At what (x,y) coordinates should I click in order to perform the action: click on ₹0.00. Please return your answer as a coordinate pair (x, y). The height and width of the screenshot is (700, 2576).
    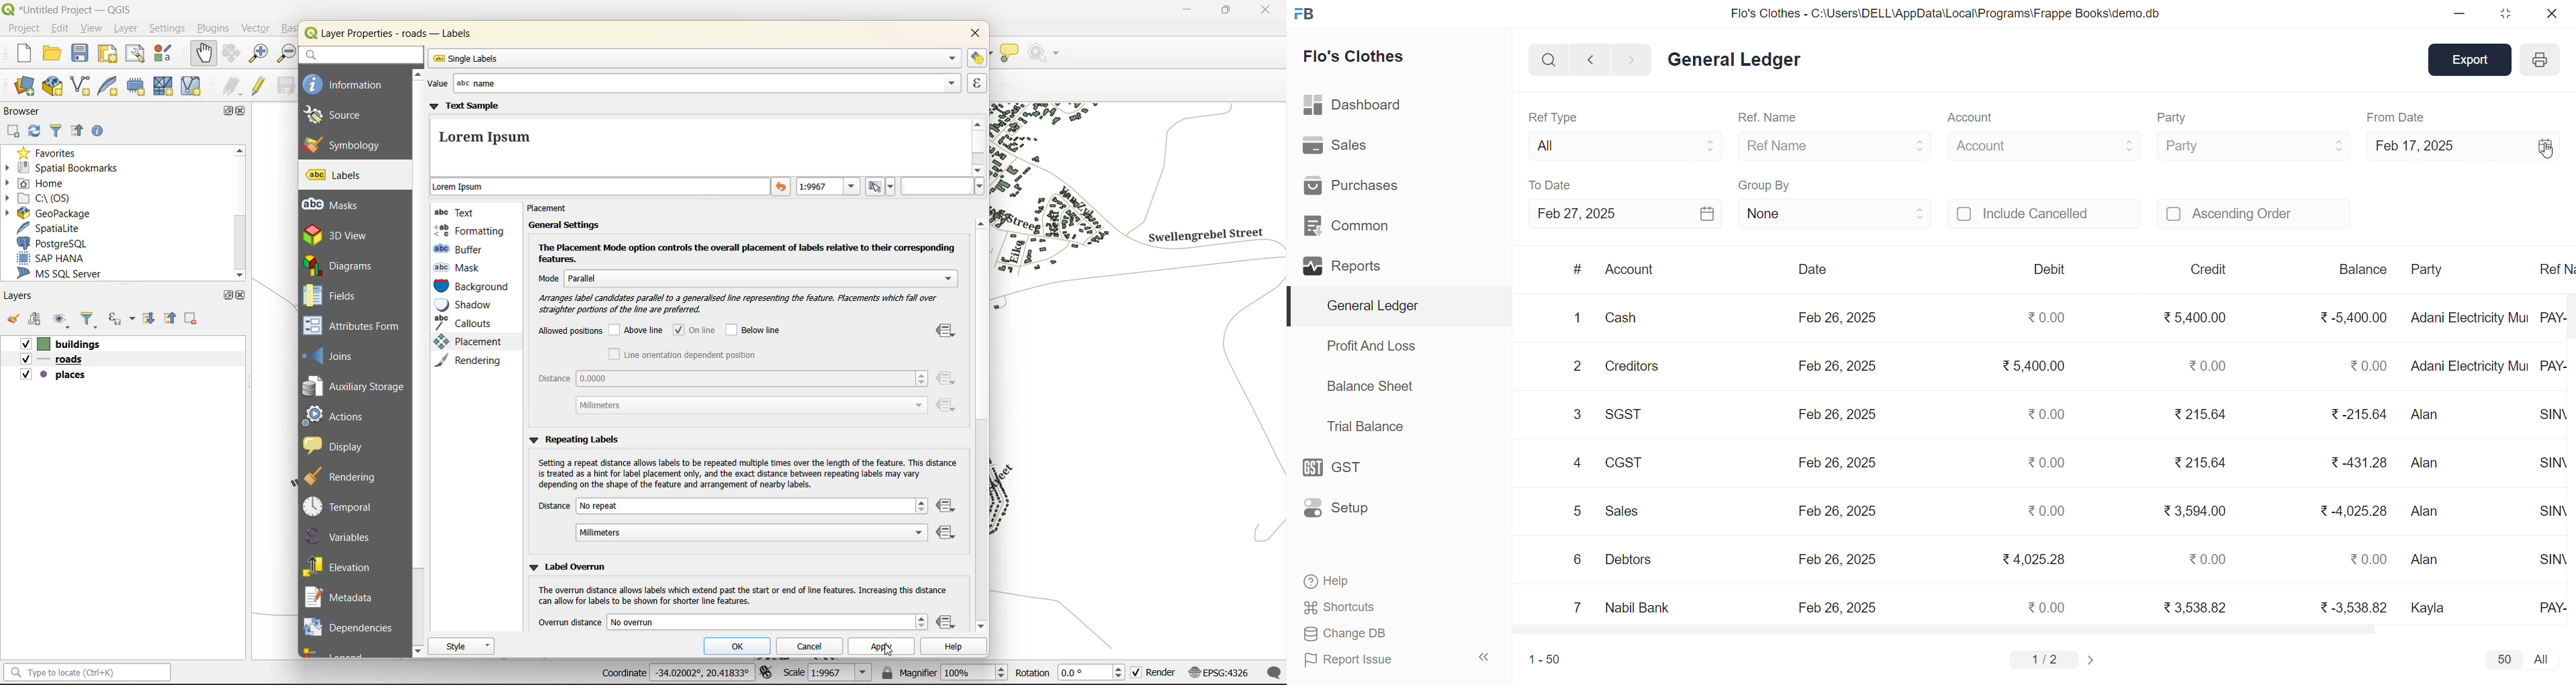
    Looking at the image, I should click on (2048, 606).